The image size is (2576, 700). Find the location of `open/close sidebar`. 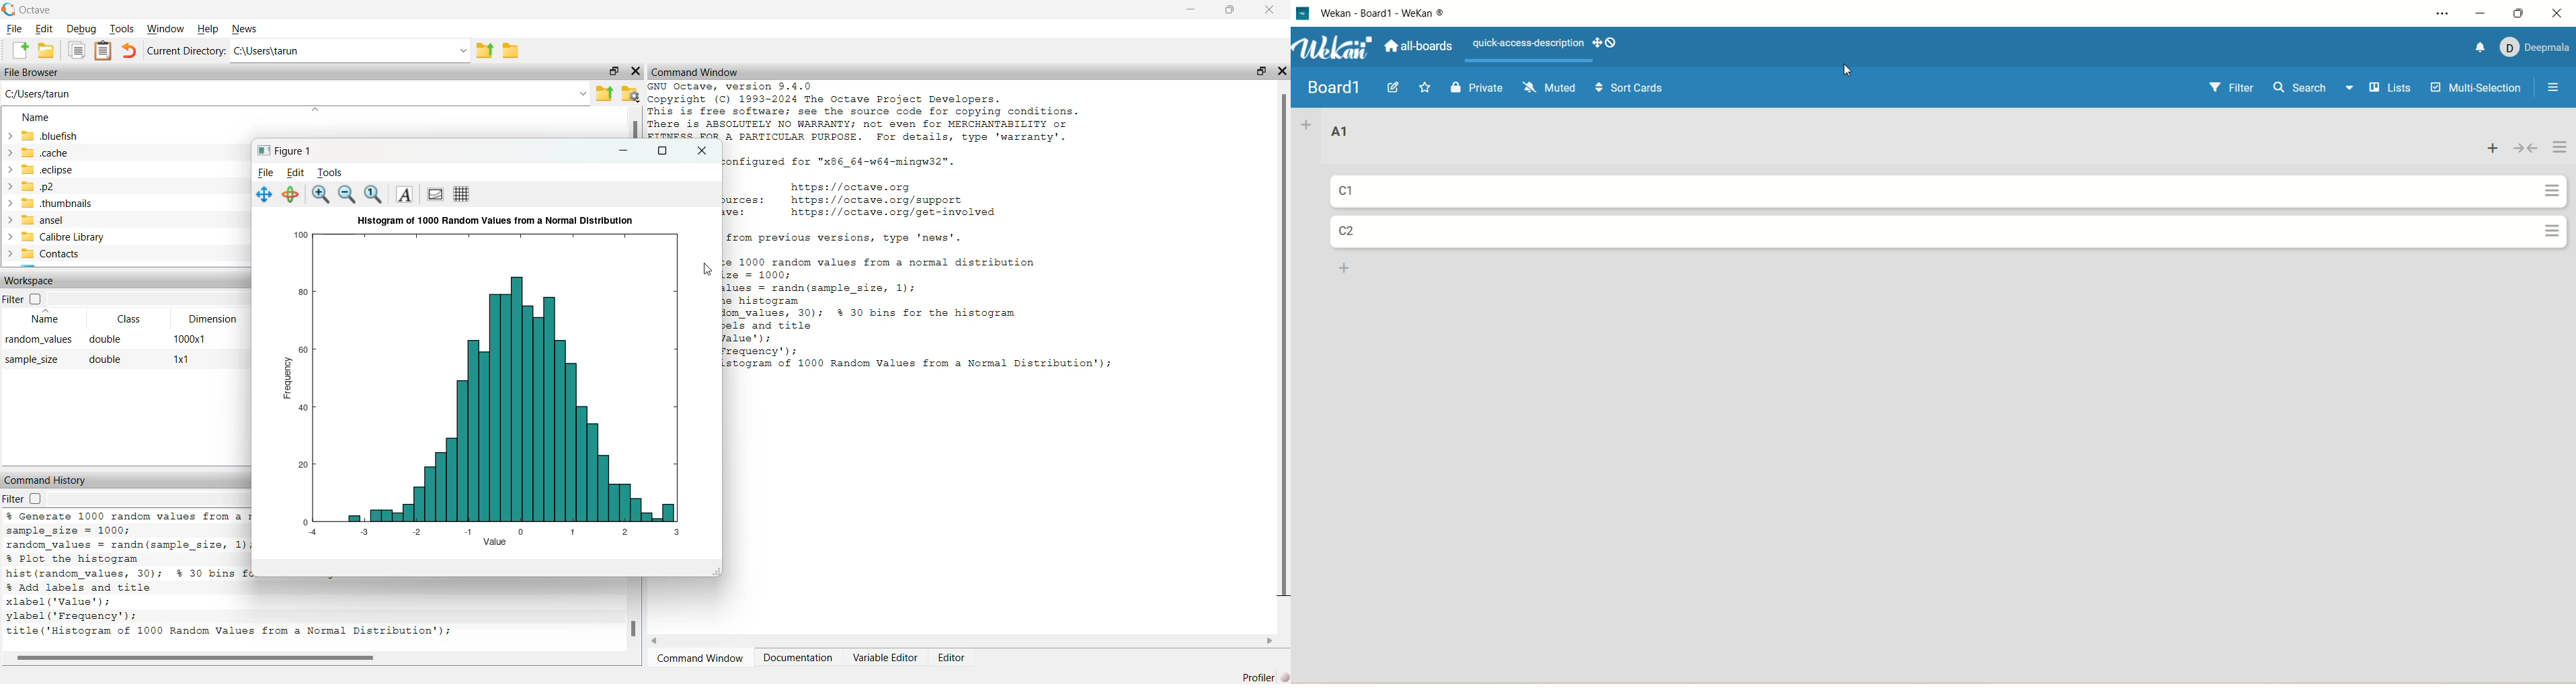

open/close sidebar is located at coordinates (2554, 90).